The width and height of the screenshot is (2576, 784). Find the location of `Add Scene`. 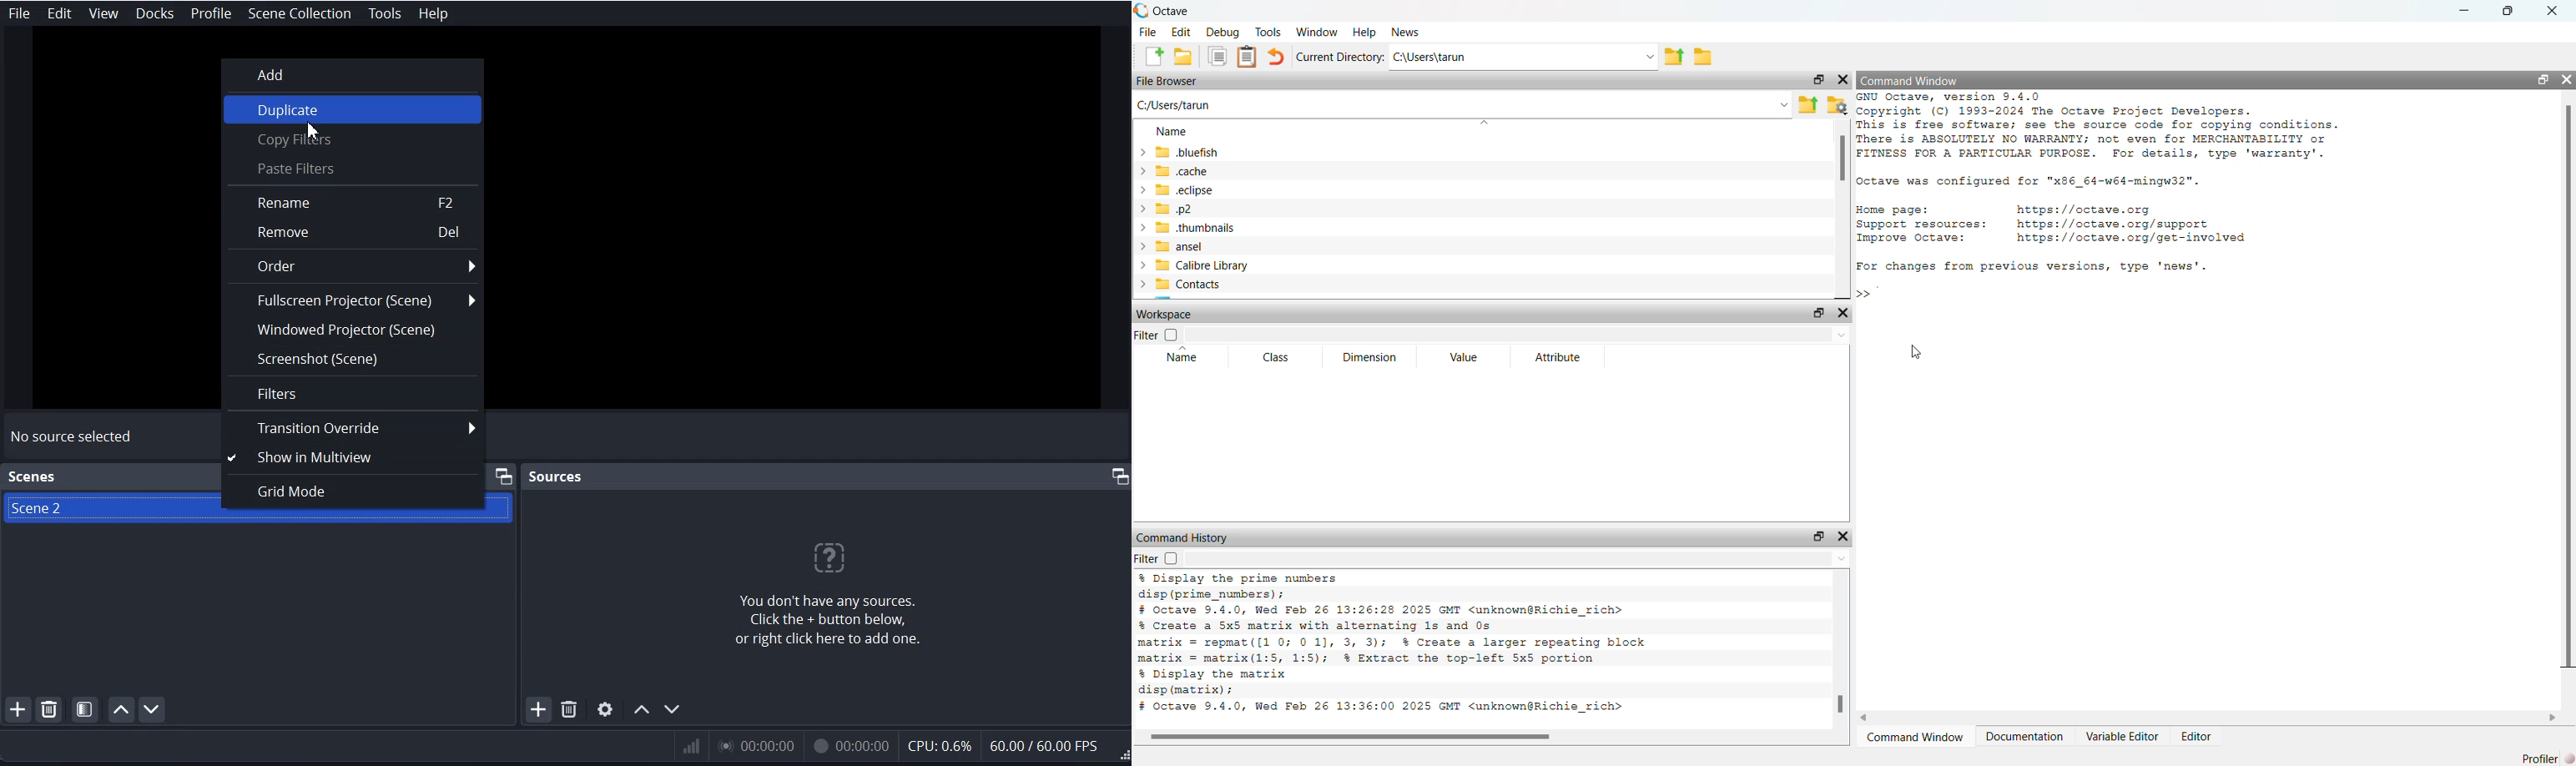

Add Scene is located at coordinates (16, 710).